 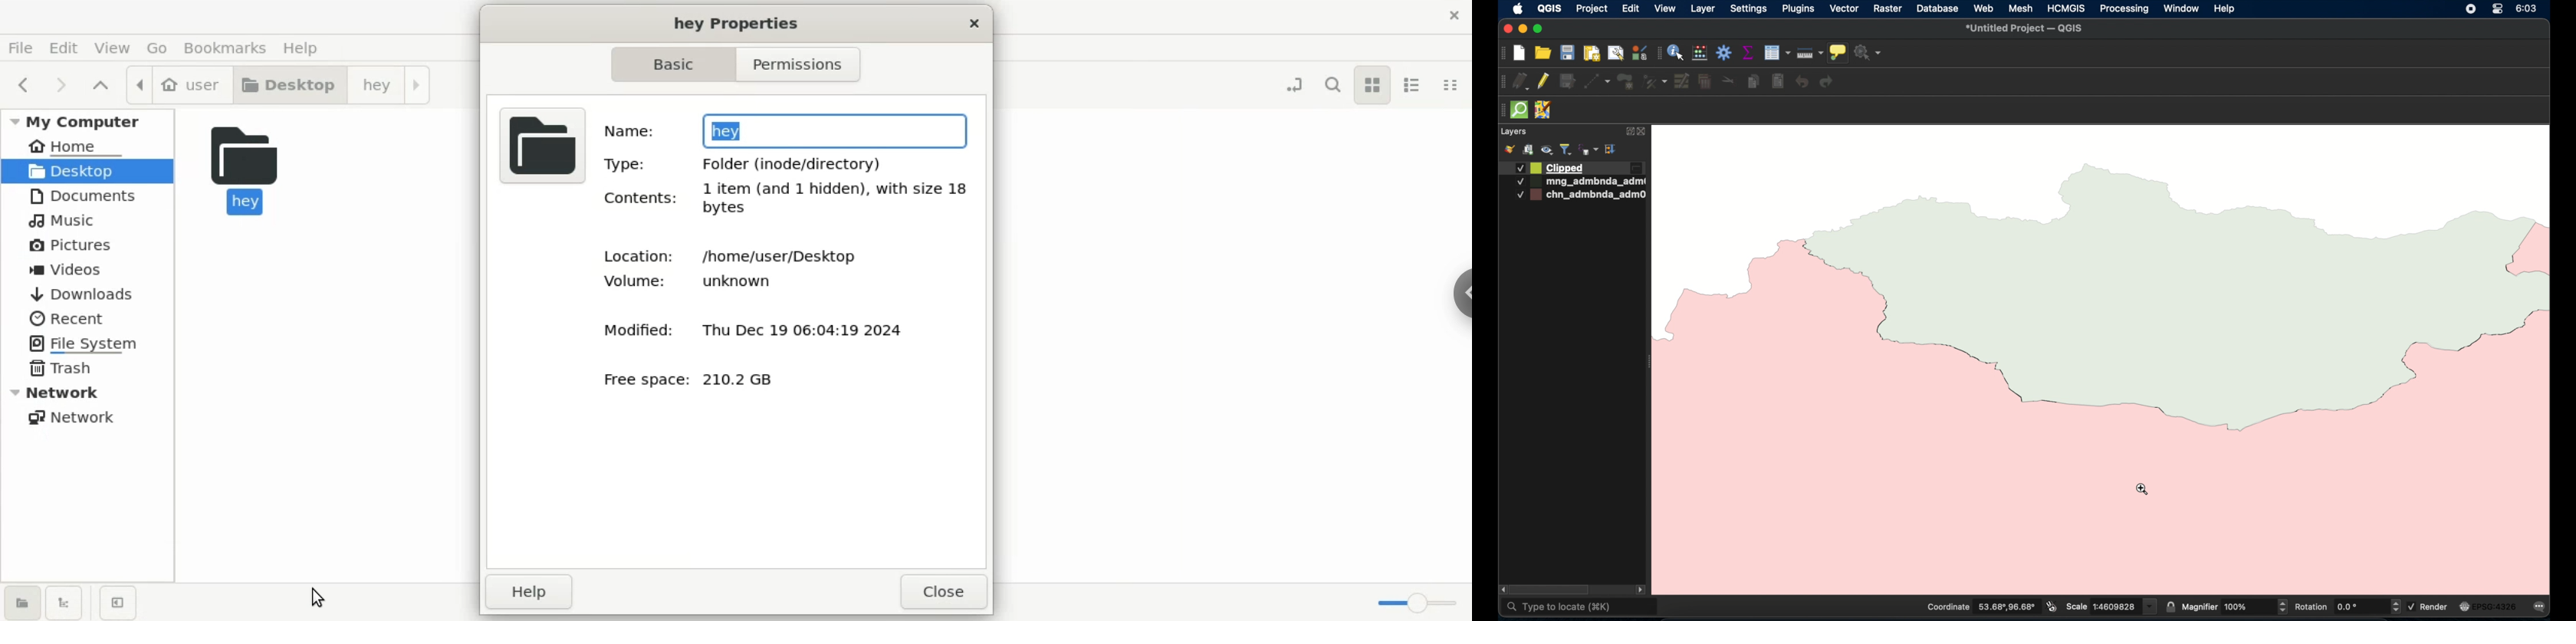 I want to click on current edits, so click(x=1521, y=82).